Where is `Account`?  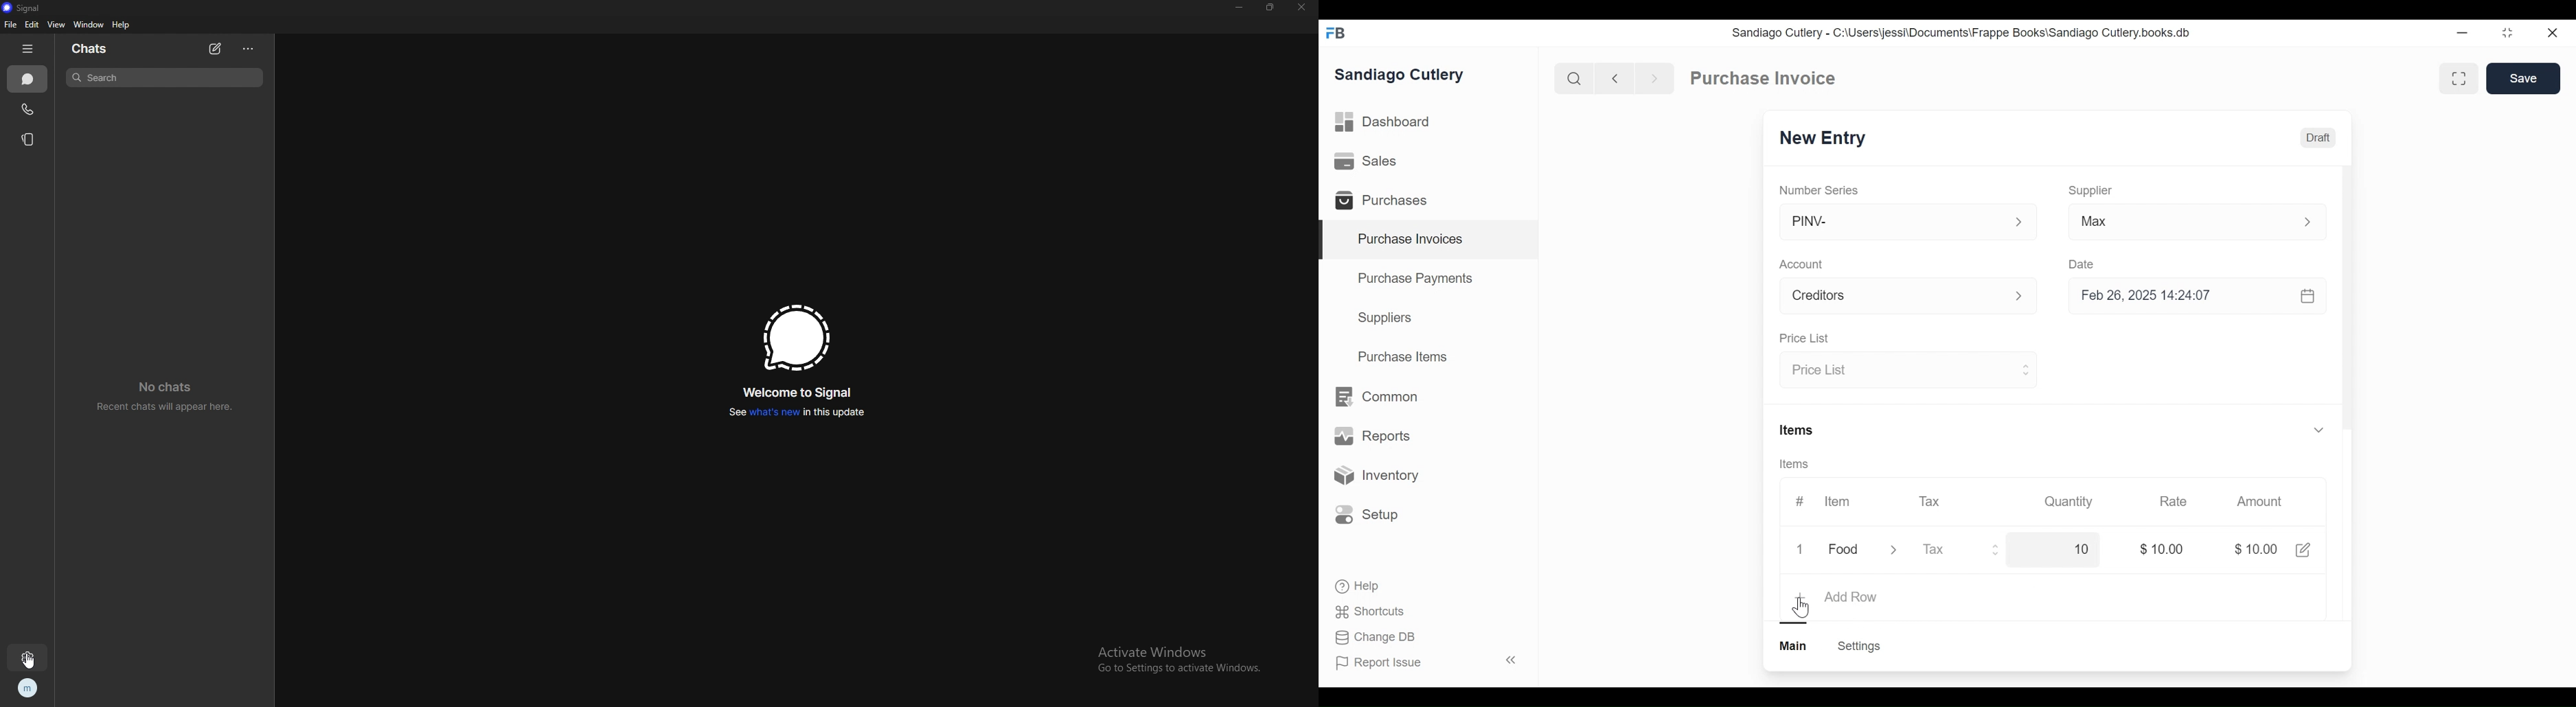 Account is located at coordinates (1804, 266).